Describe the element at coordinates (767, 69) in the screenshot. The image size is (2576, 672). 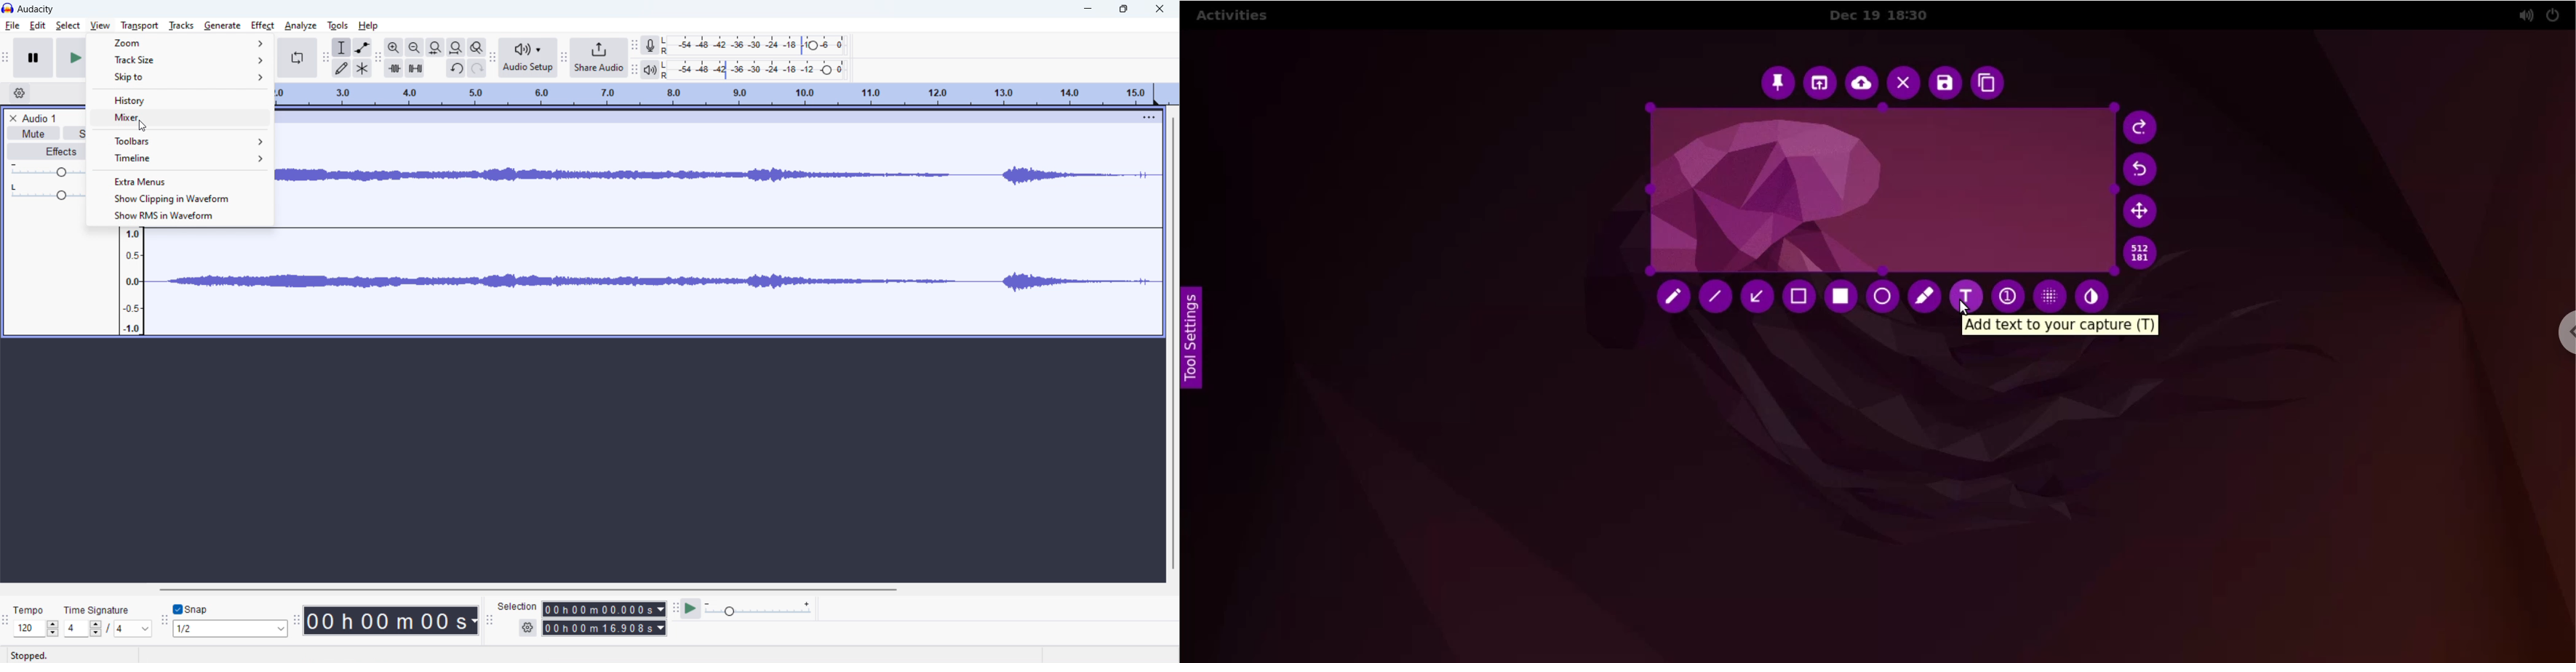
I see `playback level` at that location.